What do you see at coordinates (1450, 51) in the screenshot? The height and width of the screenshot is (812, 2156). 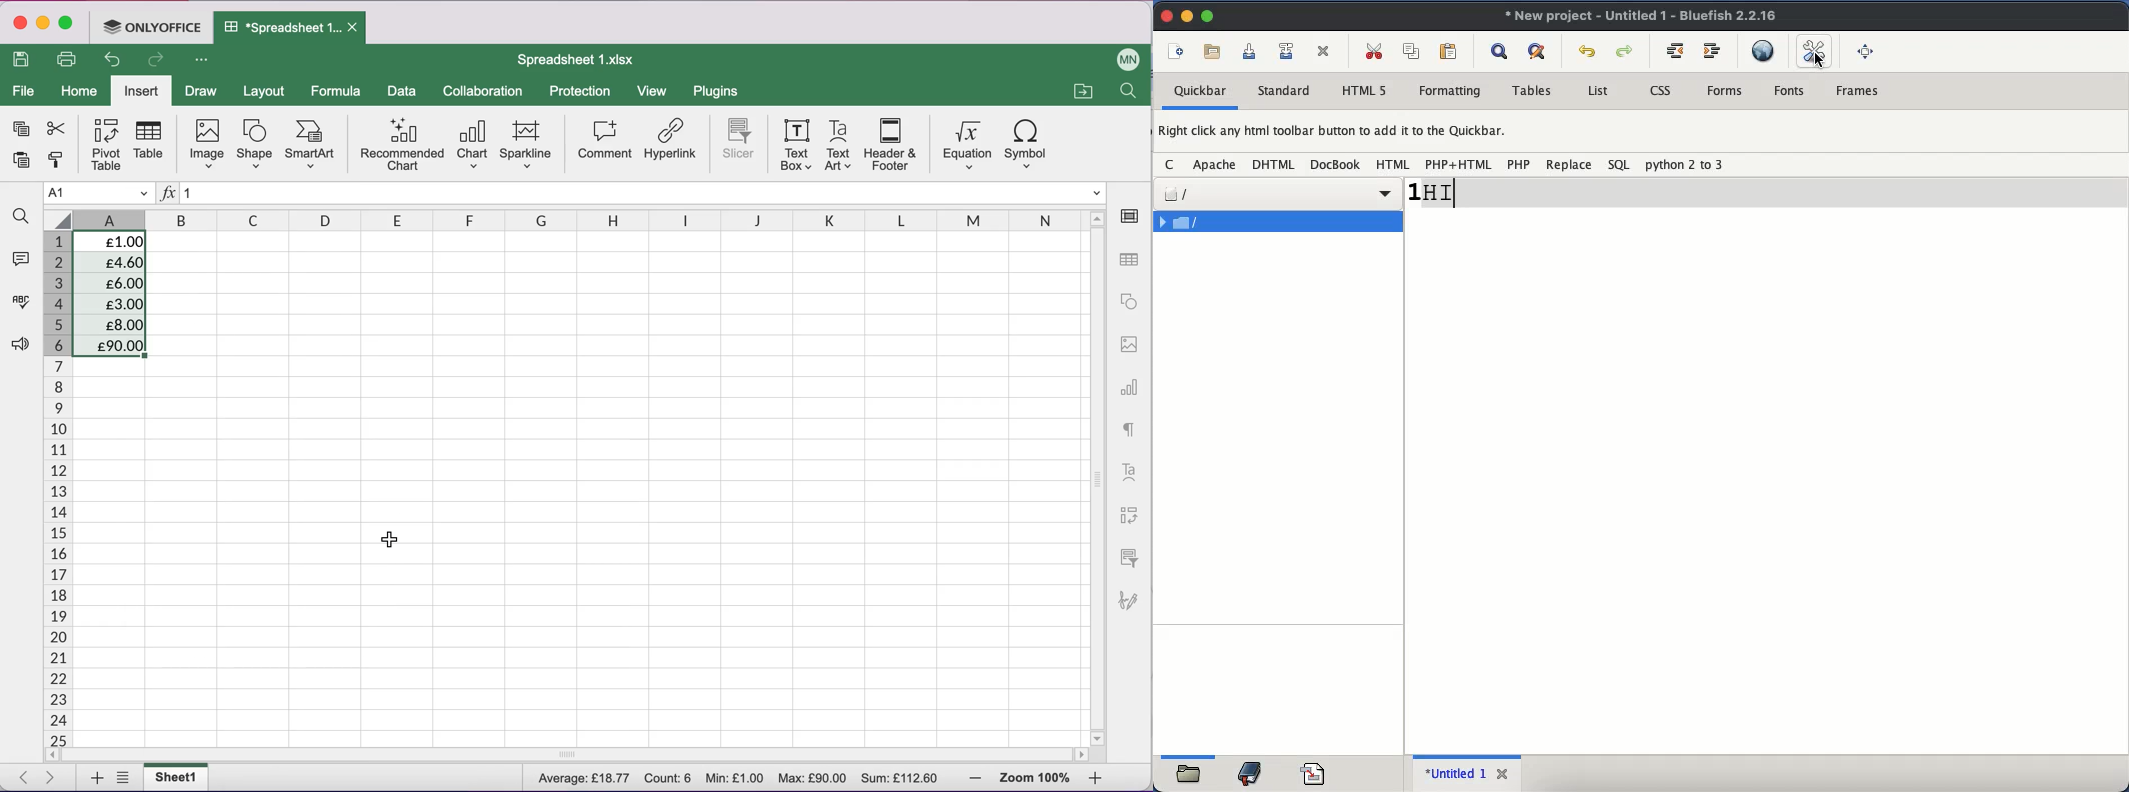 I see `paste` at bounding box center [1450, 51].